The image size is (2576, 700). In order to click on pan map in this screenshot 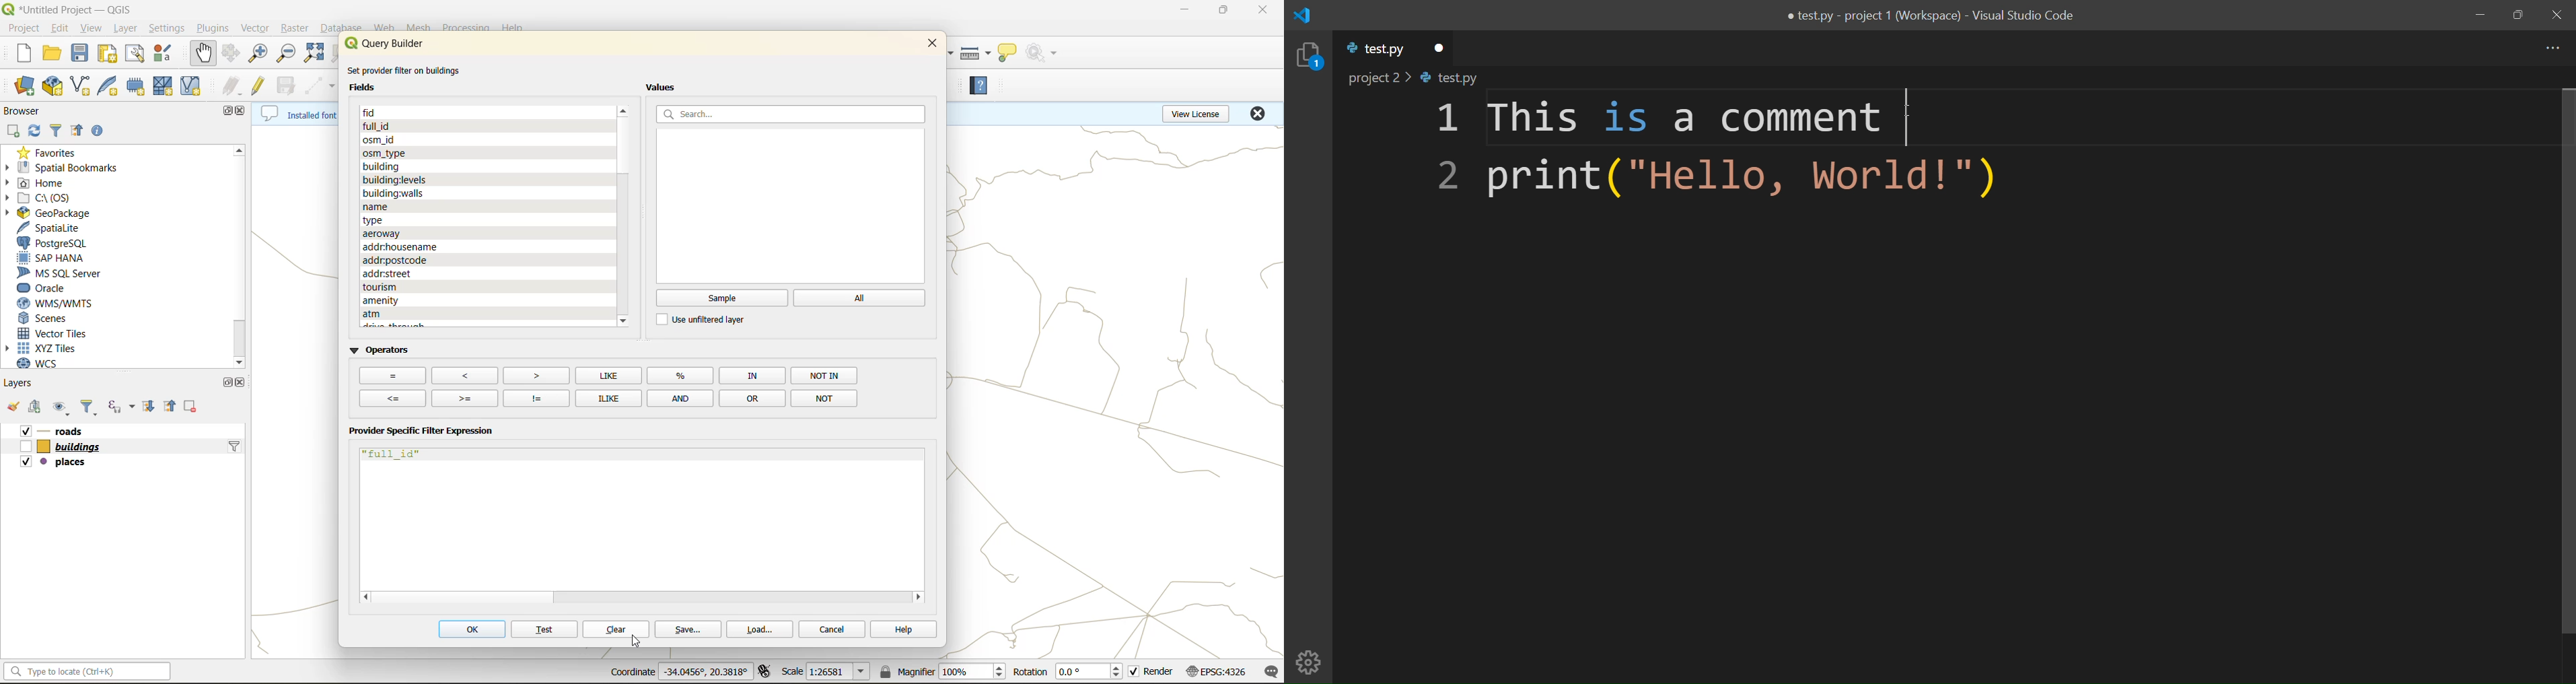, I will do `click(201, 55)`.